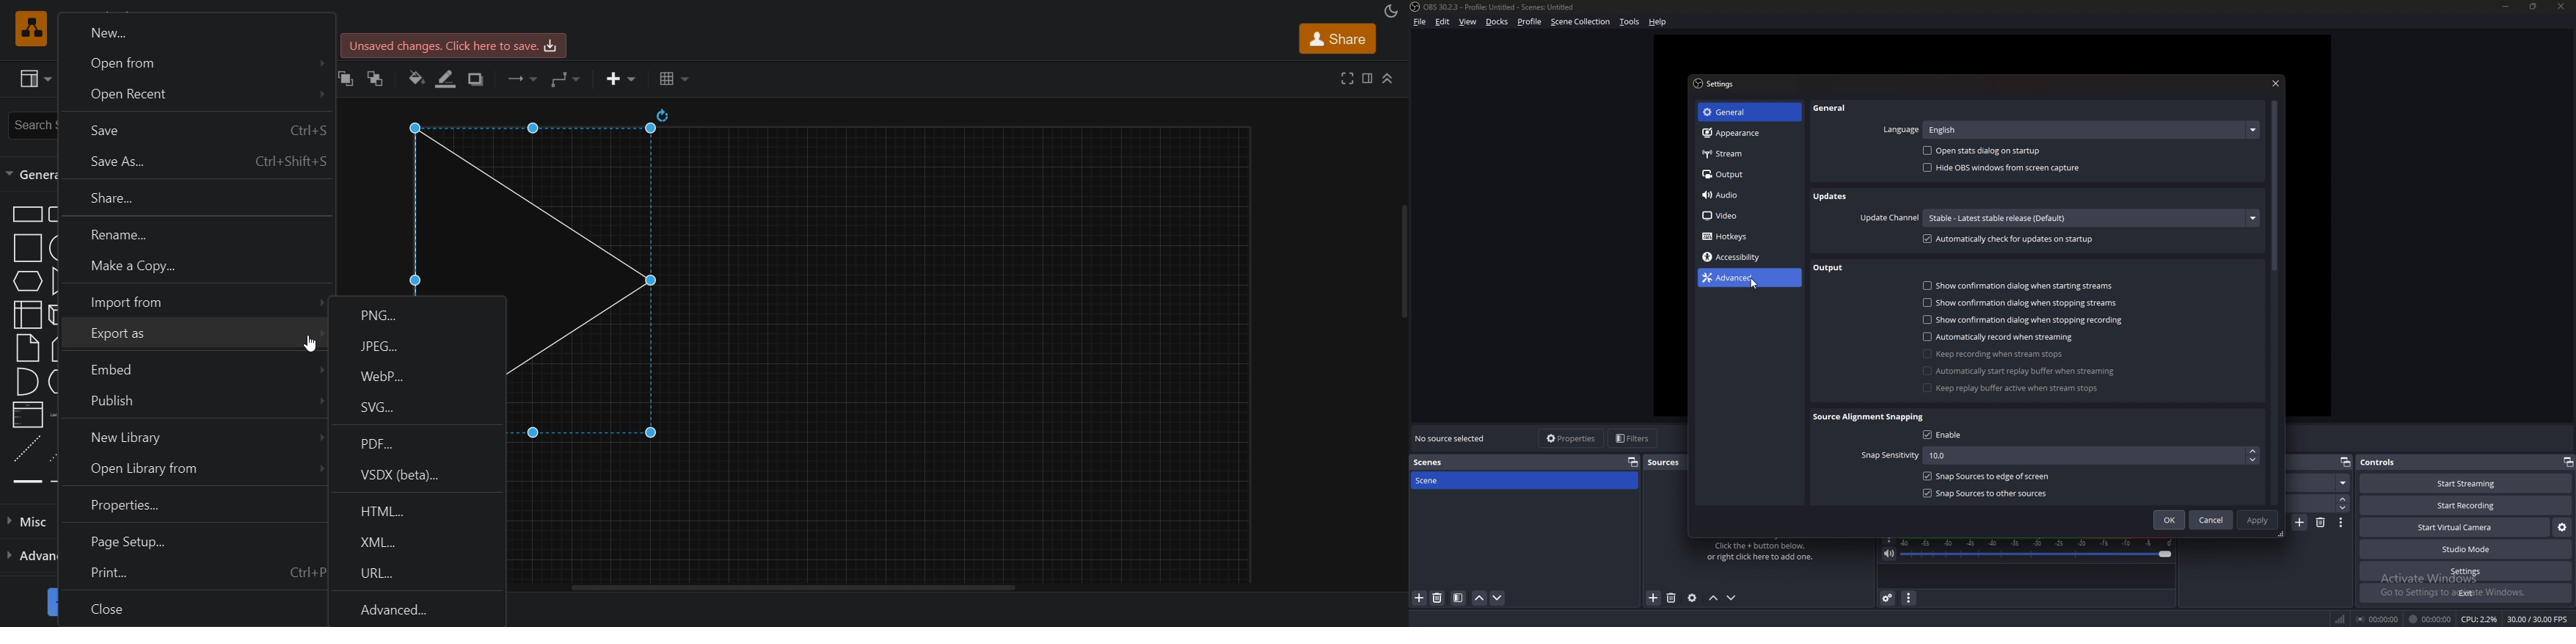 The width and height of the screenshot is (2576, 644). What do you see at coordinates (2274, 186) in the screenshot?
I see `scroll bar` at bounding box center [2274, 186].